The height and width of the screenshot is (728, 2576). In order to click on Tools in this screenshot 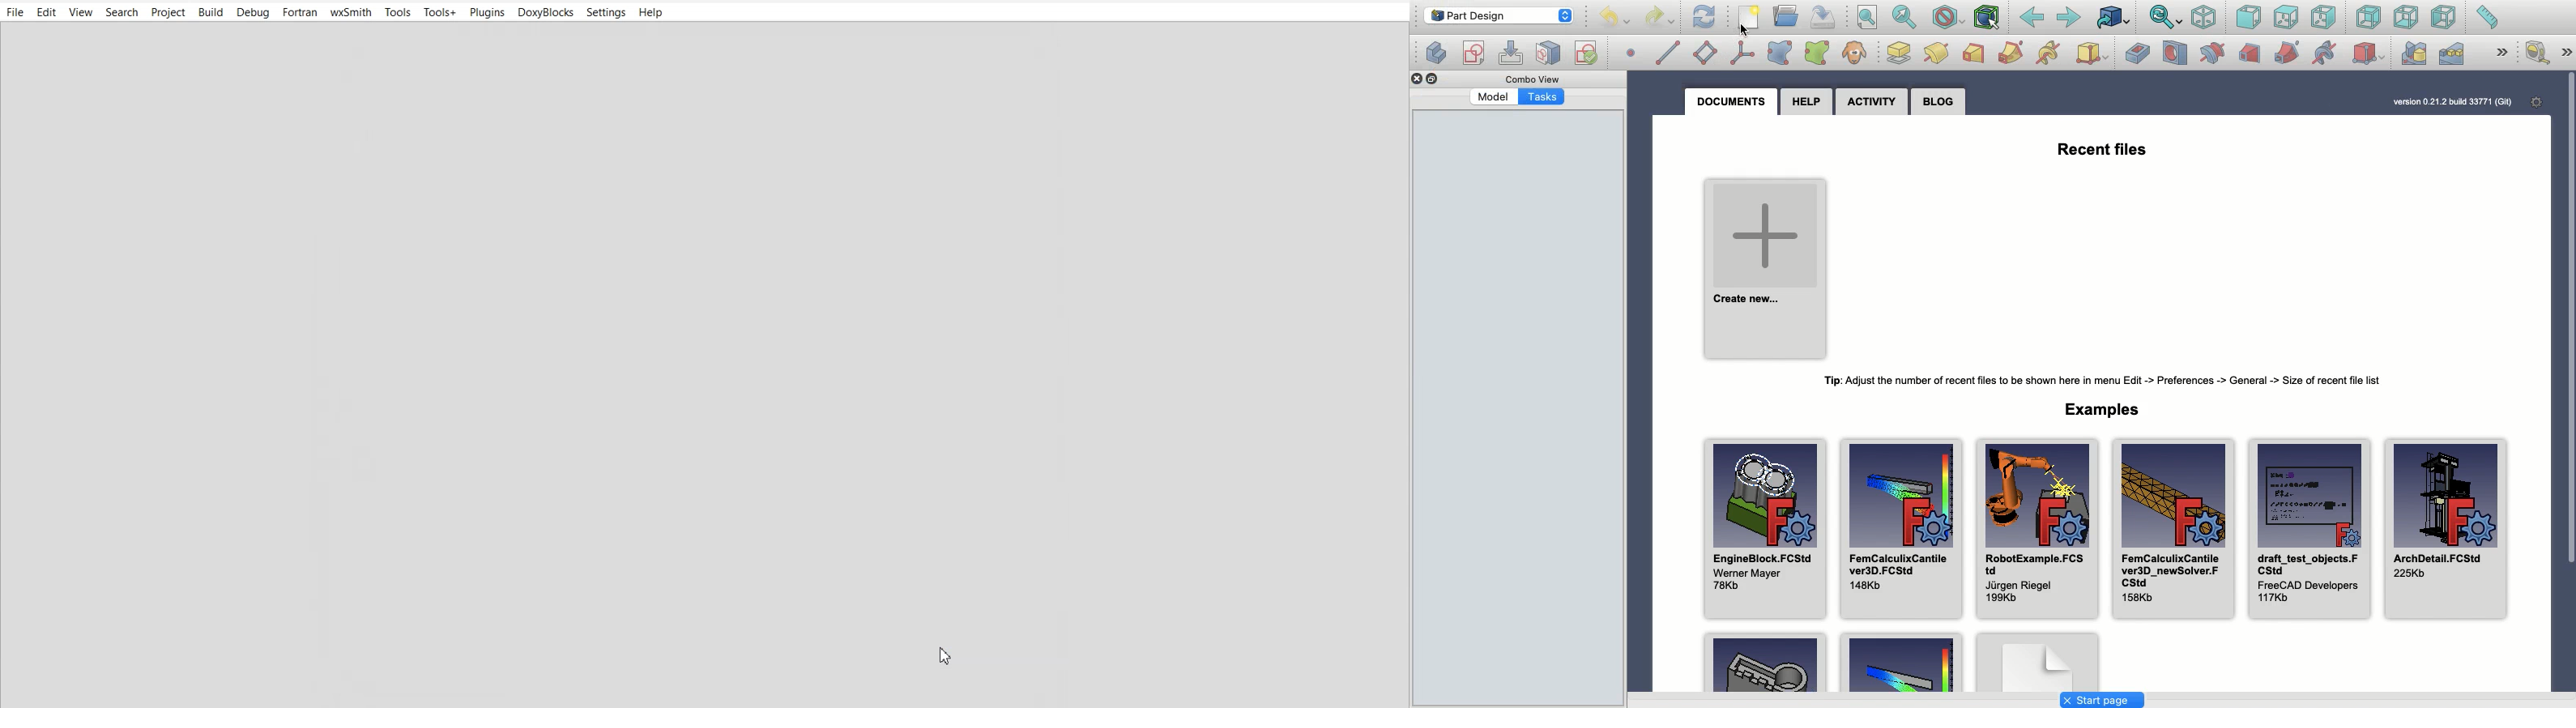, I will do `click(398, 12)`.